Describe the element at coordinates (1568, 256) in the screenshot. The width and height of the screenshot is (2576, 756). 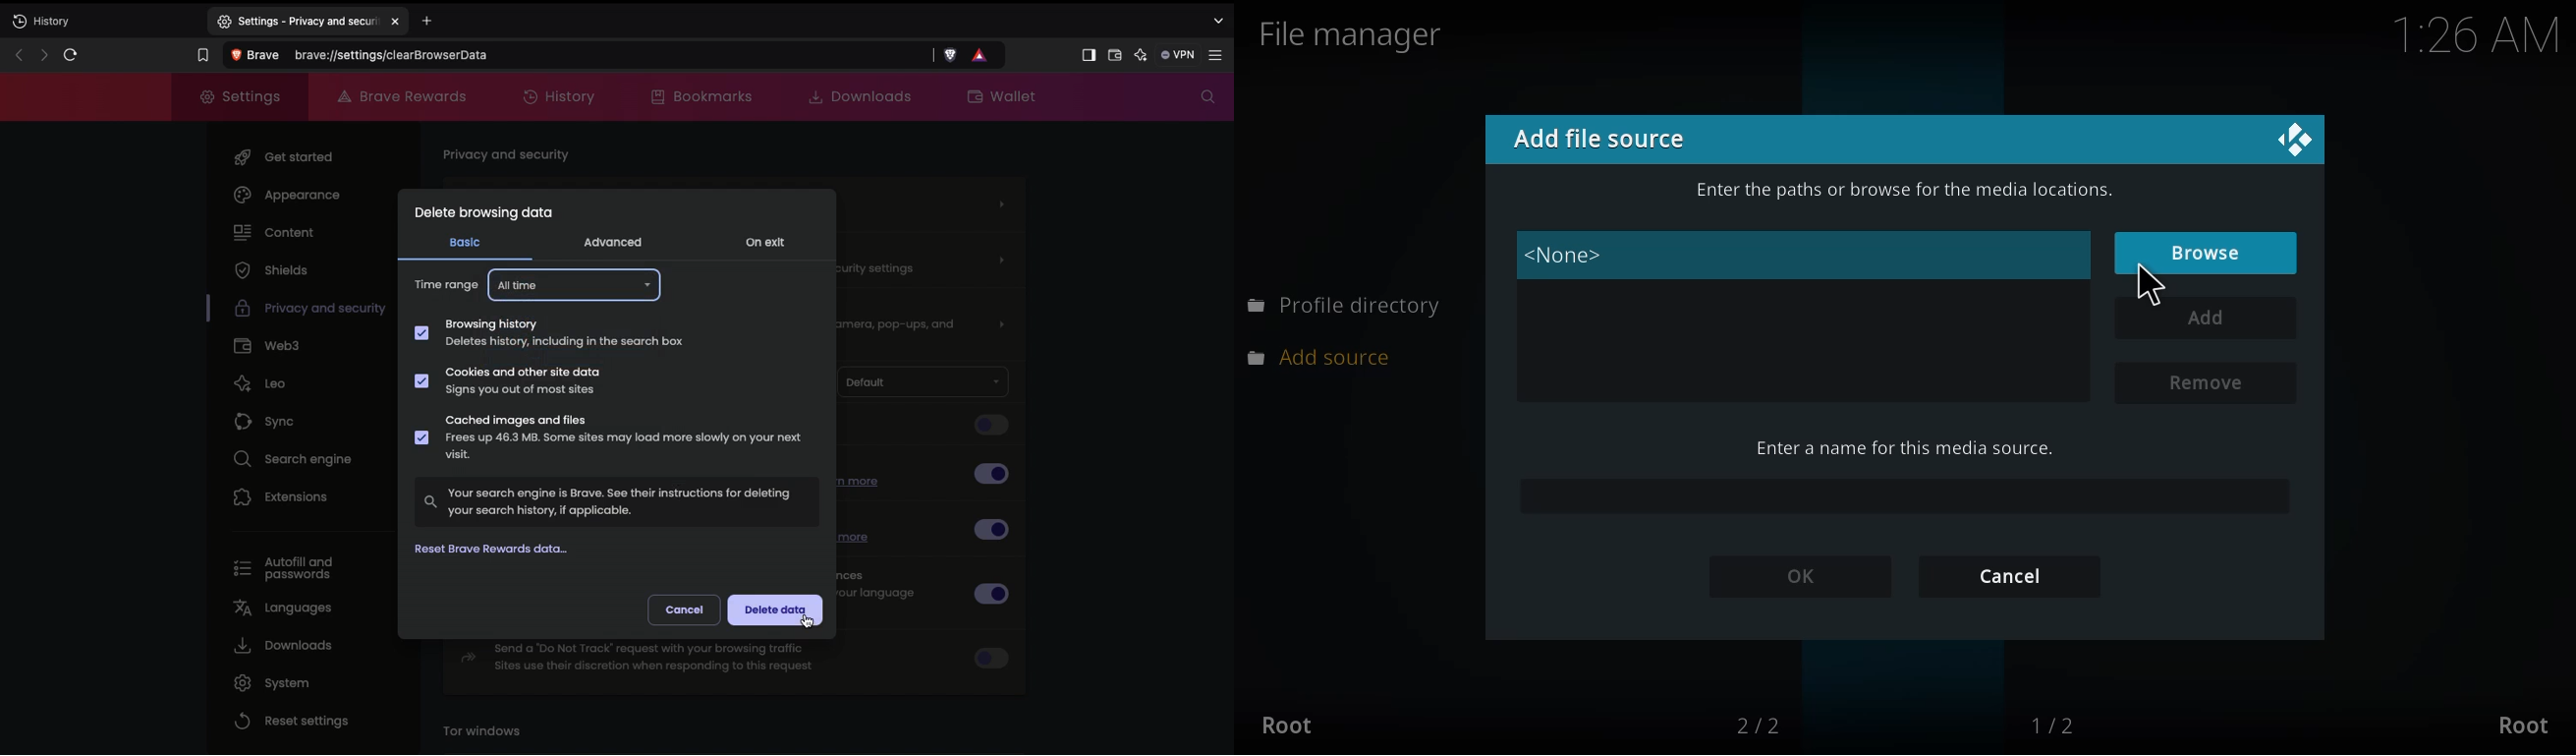
I see `none` at that location.